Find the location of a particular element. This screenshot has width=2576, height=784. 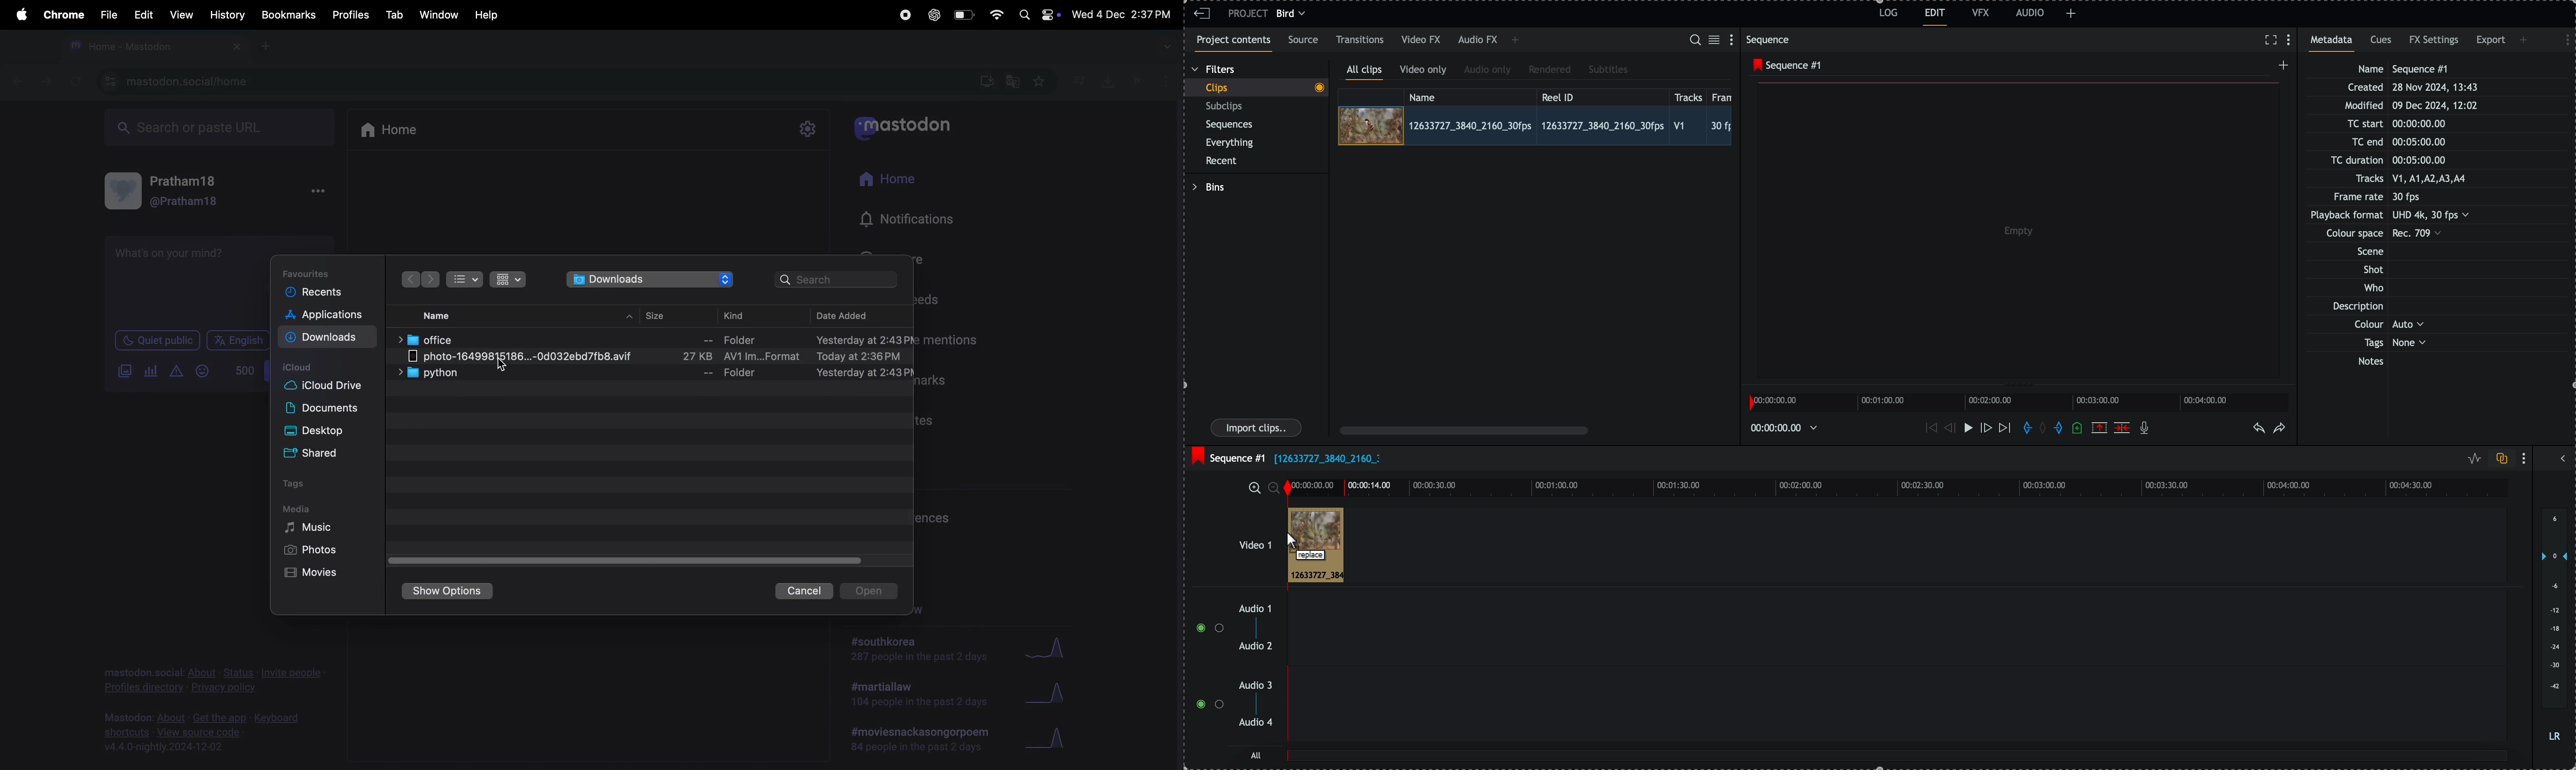

edit is located at coordinates (1936, 17).